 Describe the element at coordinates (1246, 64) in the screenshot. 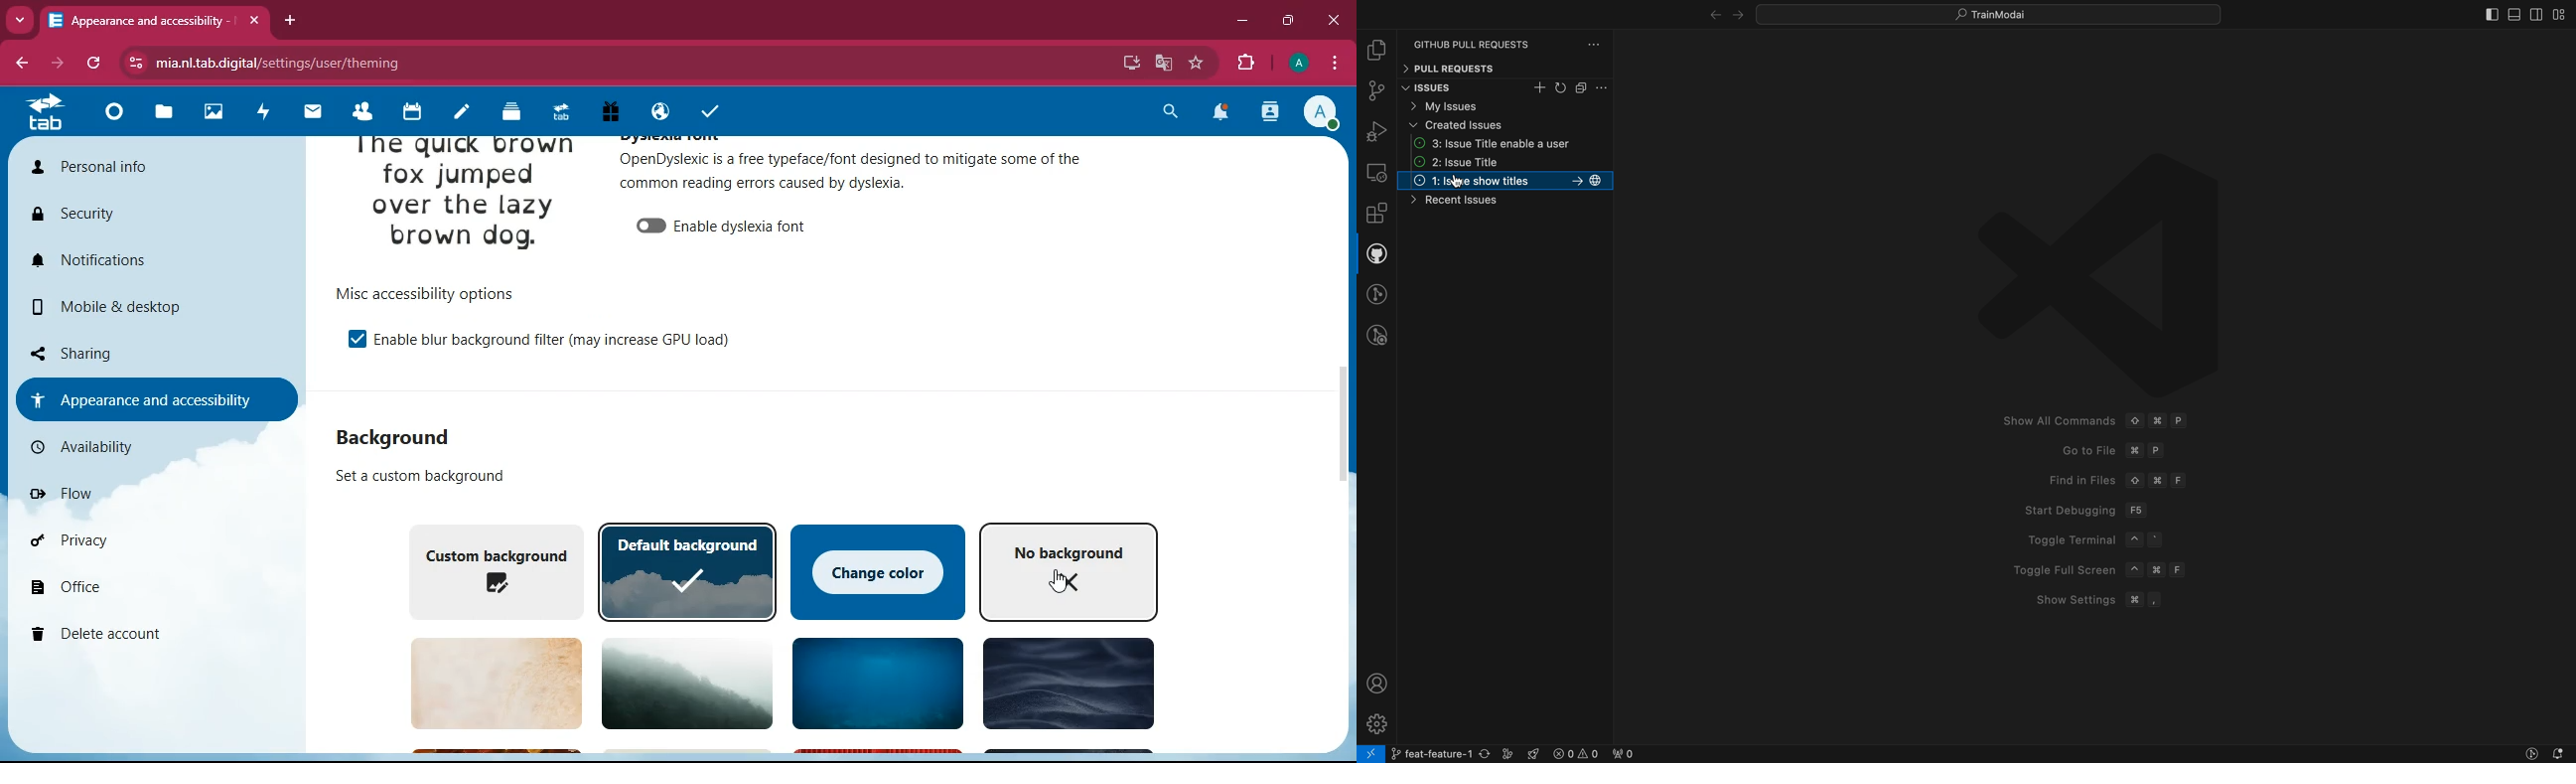

I see `extensions` at that location.